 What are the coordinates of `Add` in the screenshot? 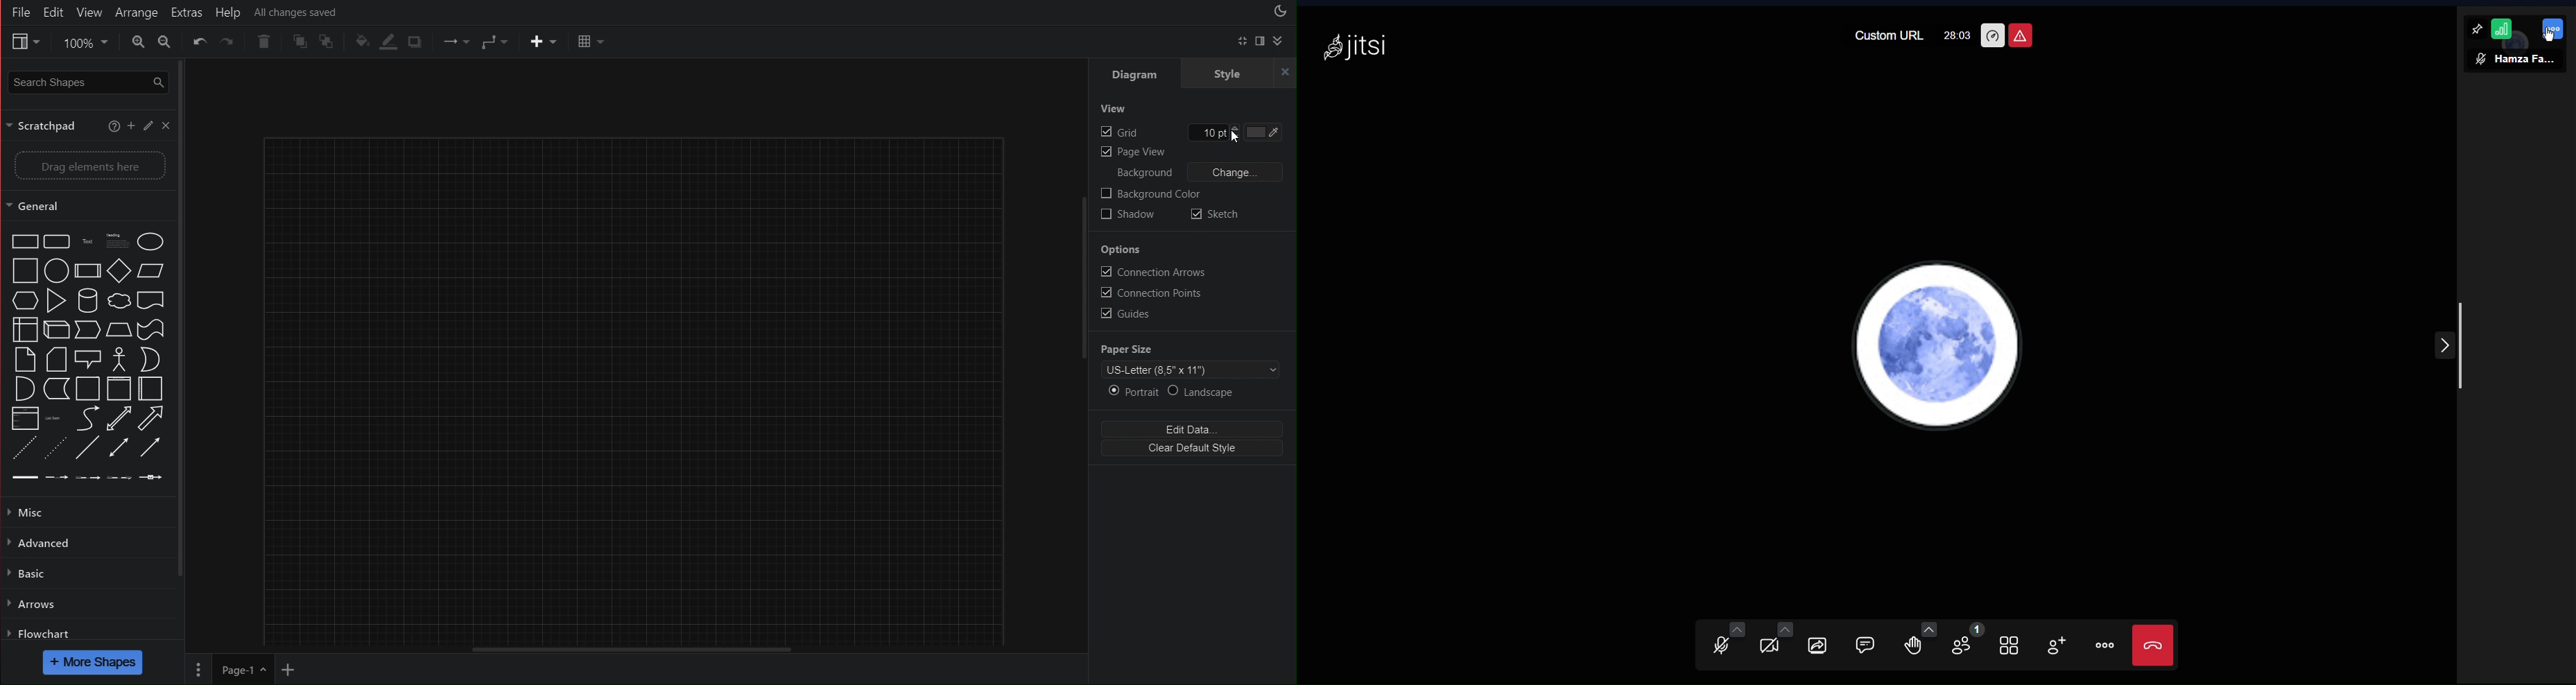 It's located at (131, 127).